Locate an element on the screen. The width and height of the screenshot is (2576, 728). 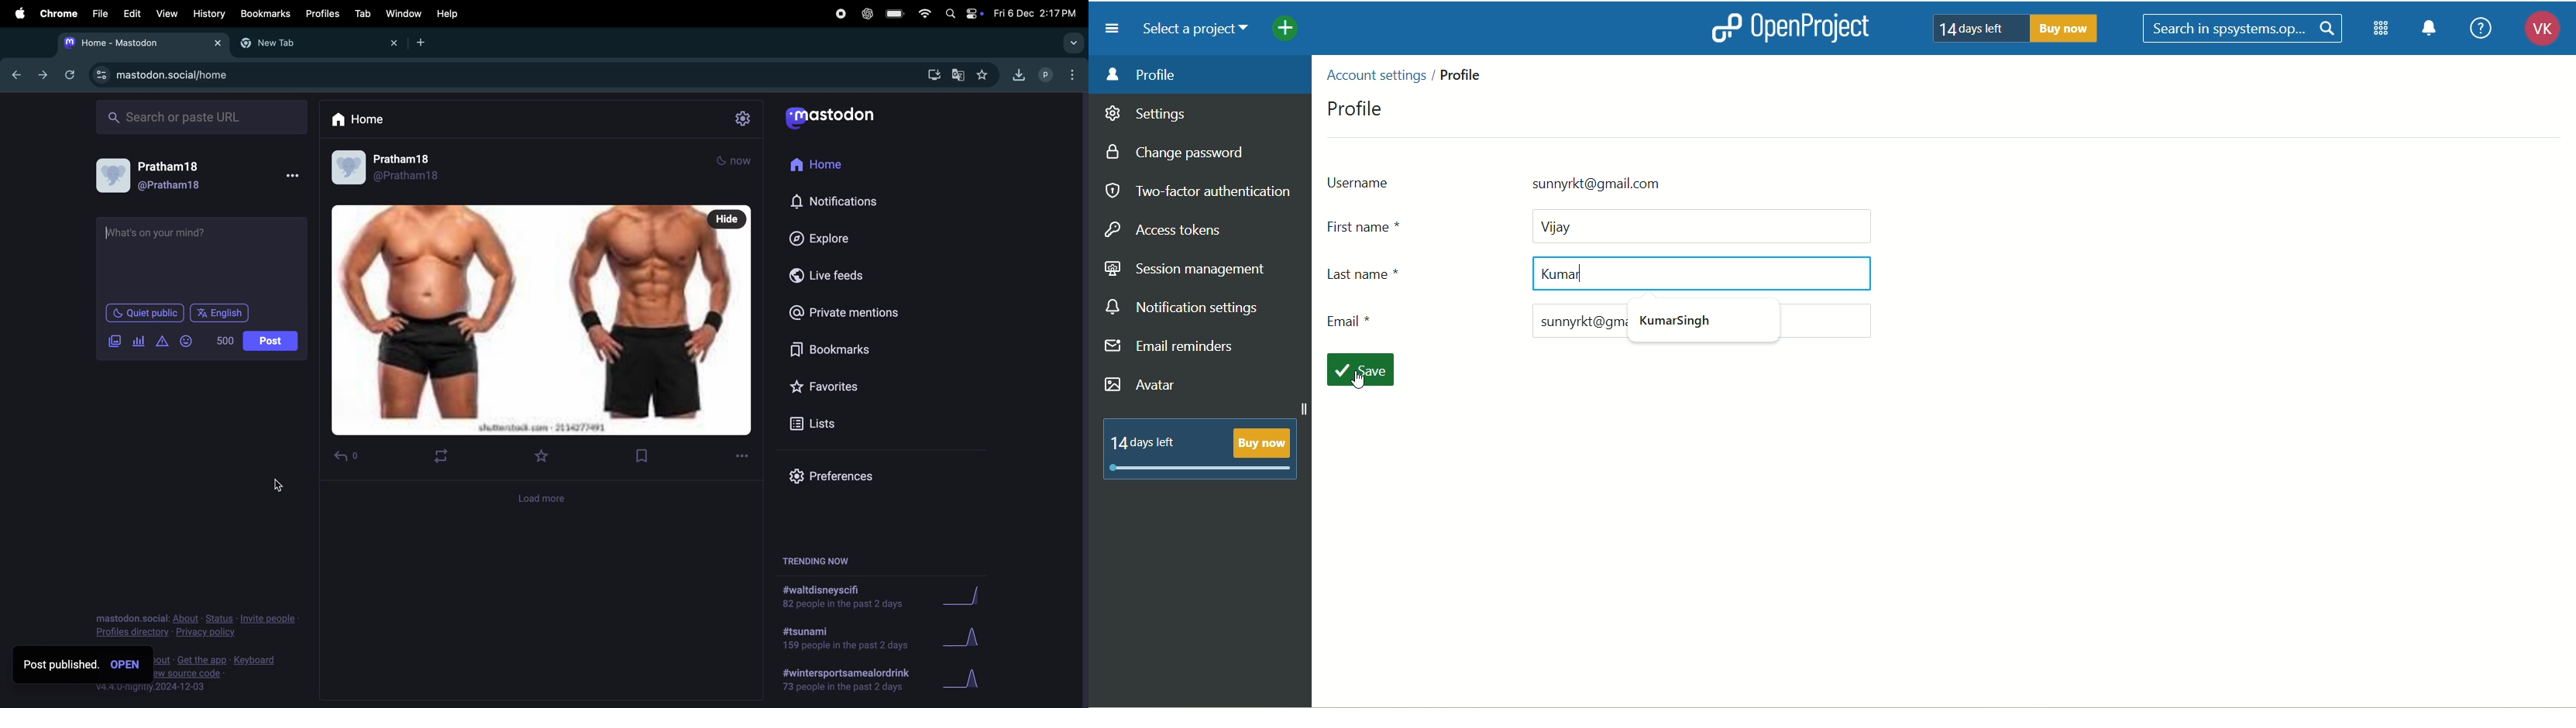
mastdoon social url is located at coordinates (163, 74).